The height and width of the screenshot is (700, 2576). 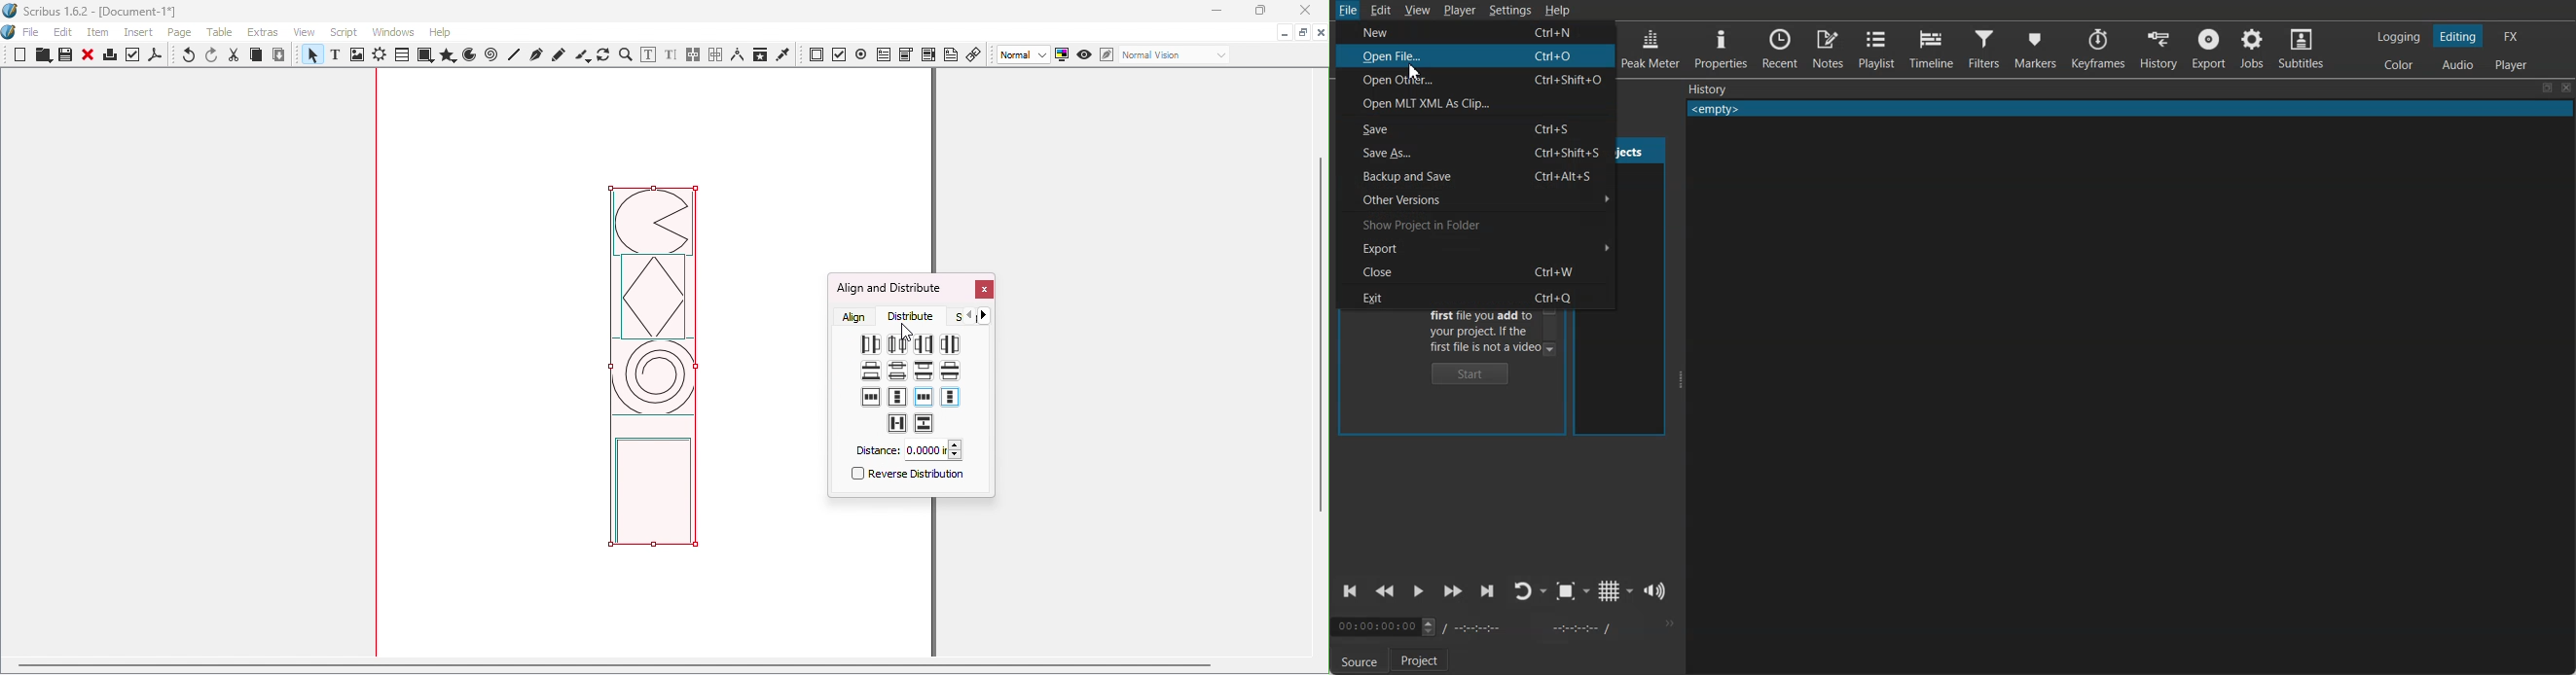 What do you see at coordinates (951, 343) in the screenshot?
I see `Make horizontal gaps between items equal` at bounding box center [951, 343].